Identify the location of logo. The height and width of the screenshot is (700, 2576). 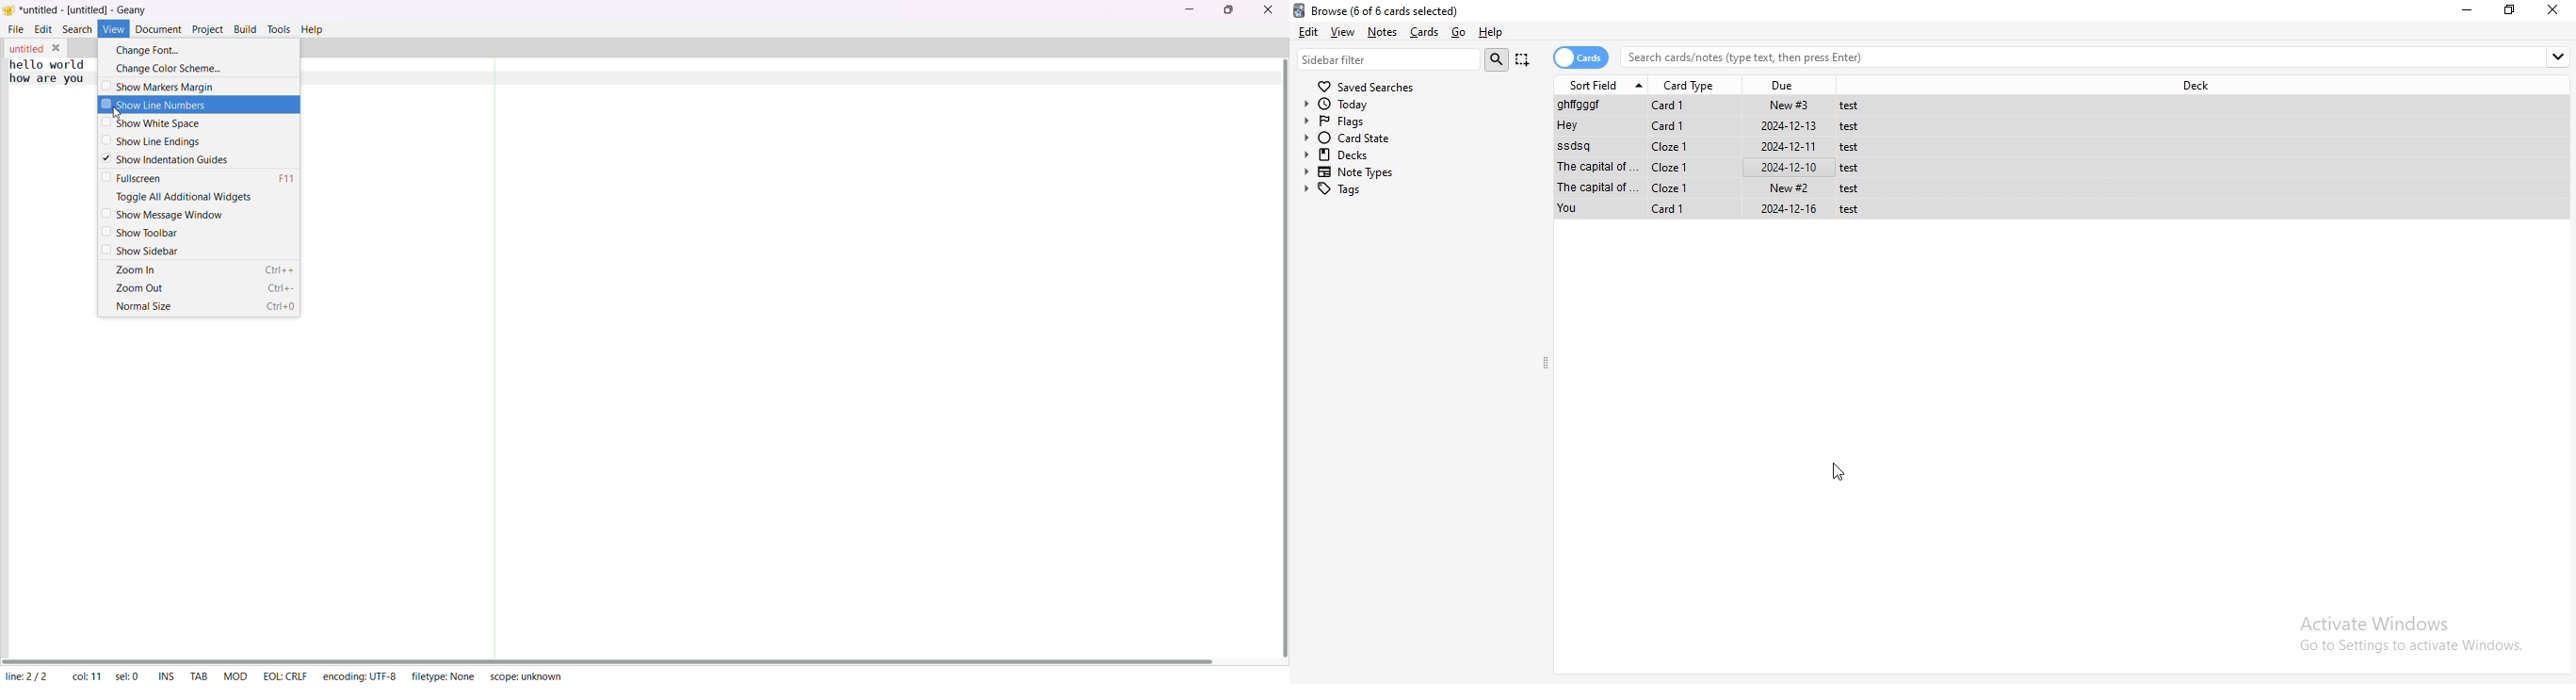
(10, 9).